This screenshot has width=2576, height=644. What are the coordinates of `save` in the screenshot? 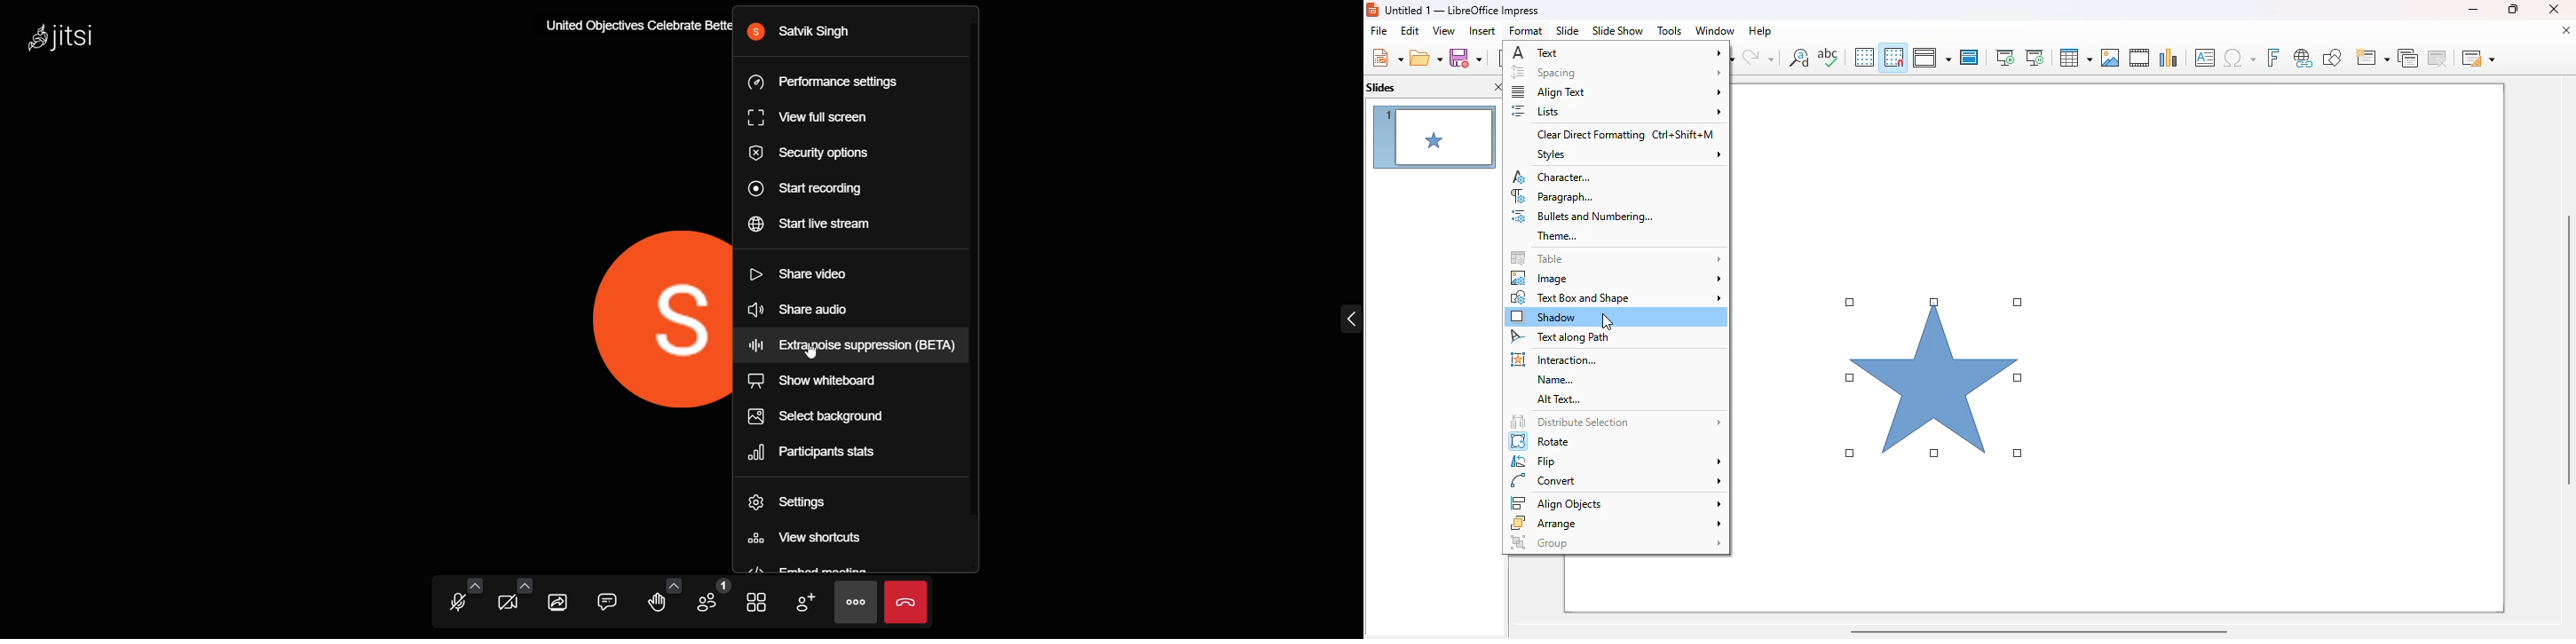 It's located at (1466, 58).